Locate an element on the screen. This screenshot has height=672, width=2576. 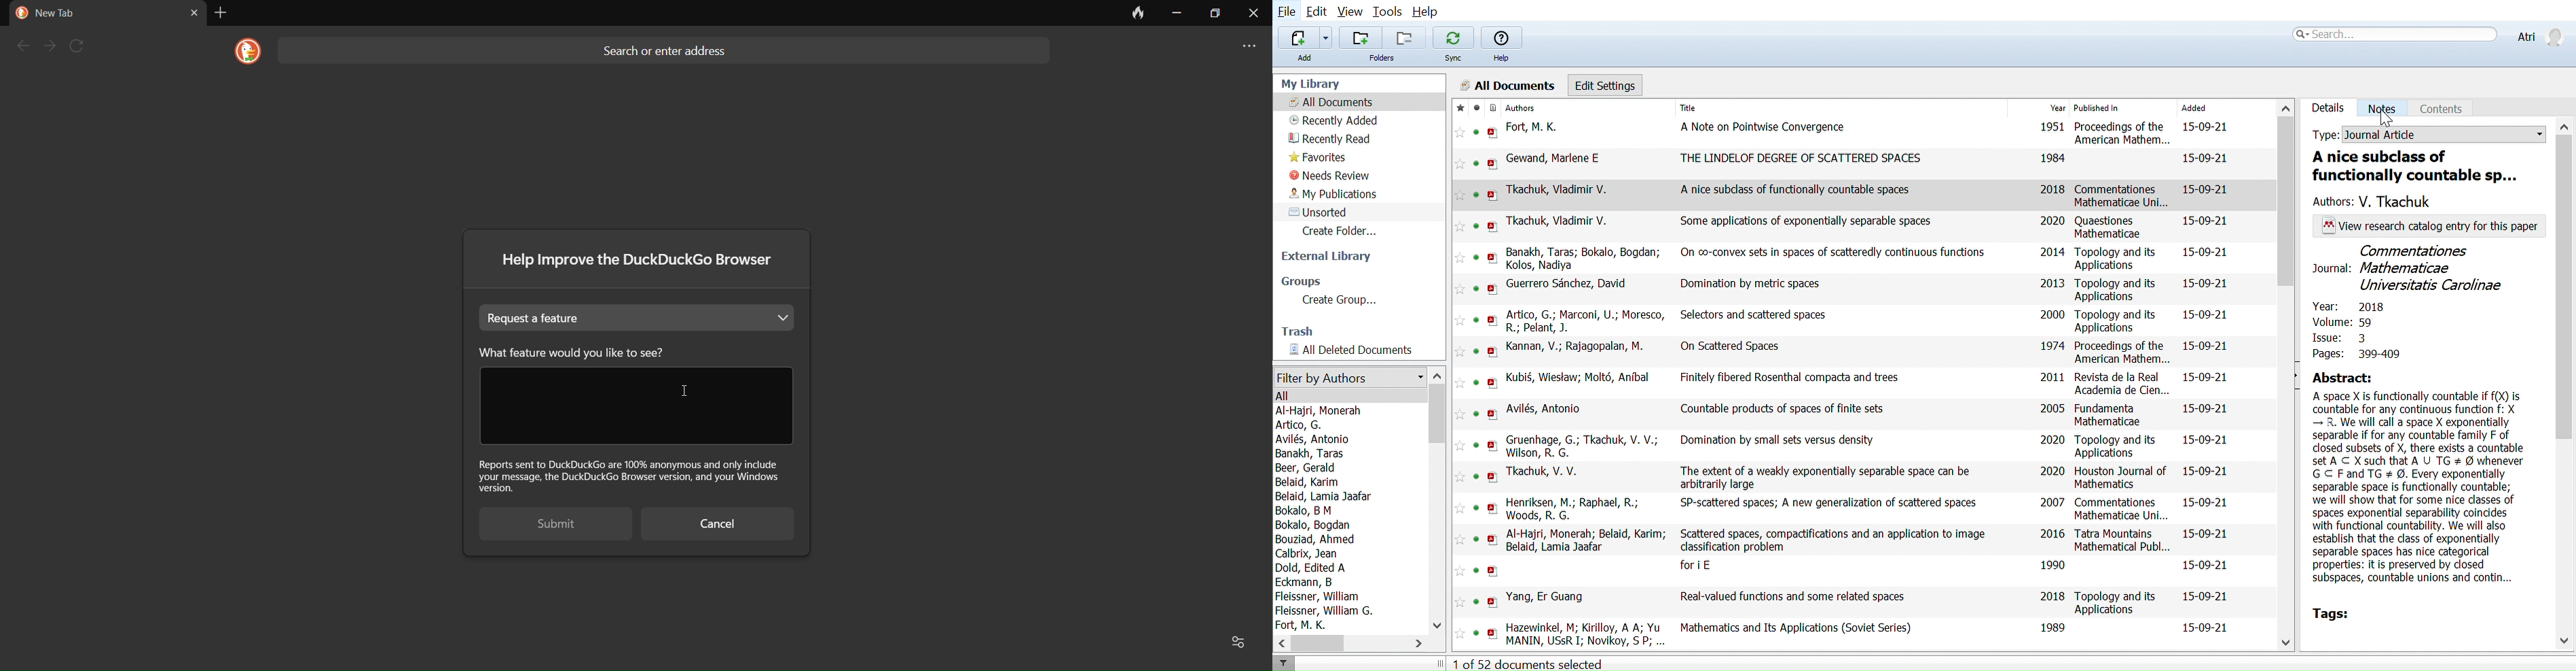
Henriksen, M.; Raphael, R.; Woods, R. G. is located at coordinates (1585, 509).